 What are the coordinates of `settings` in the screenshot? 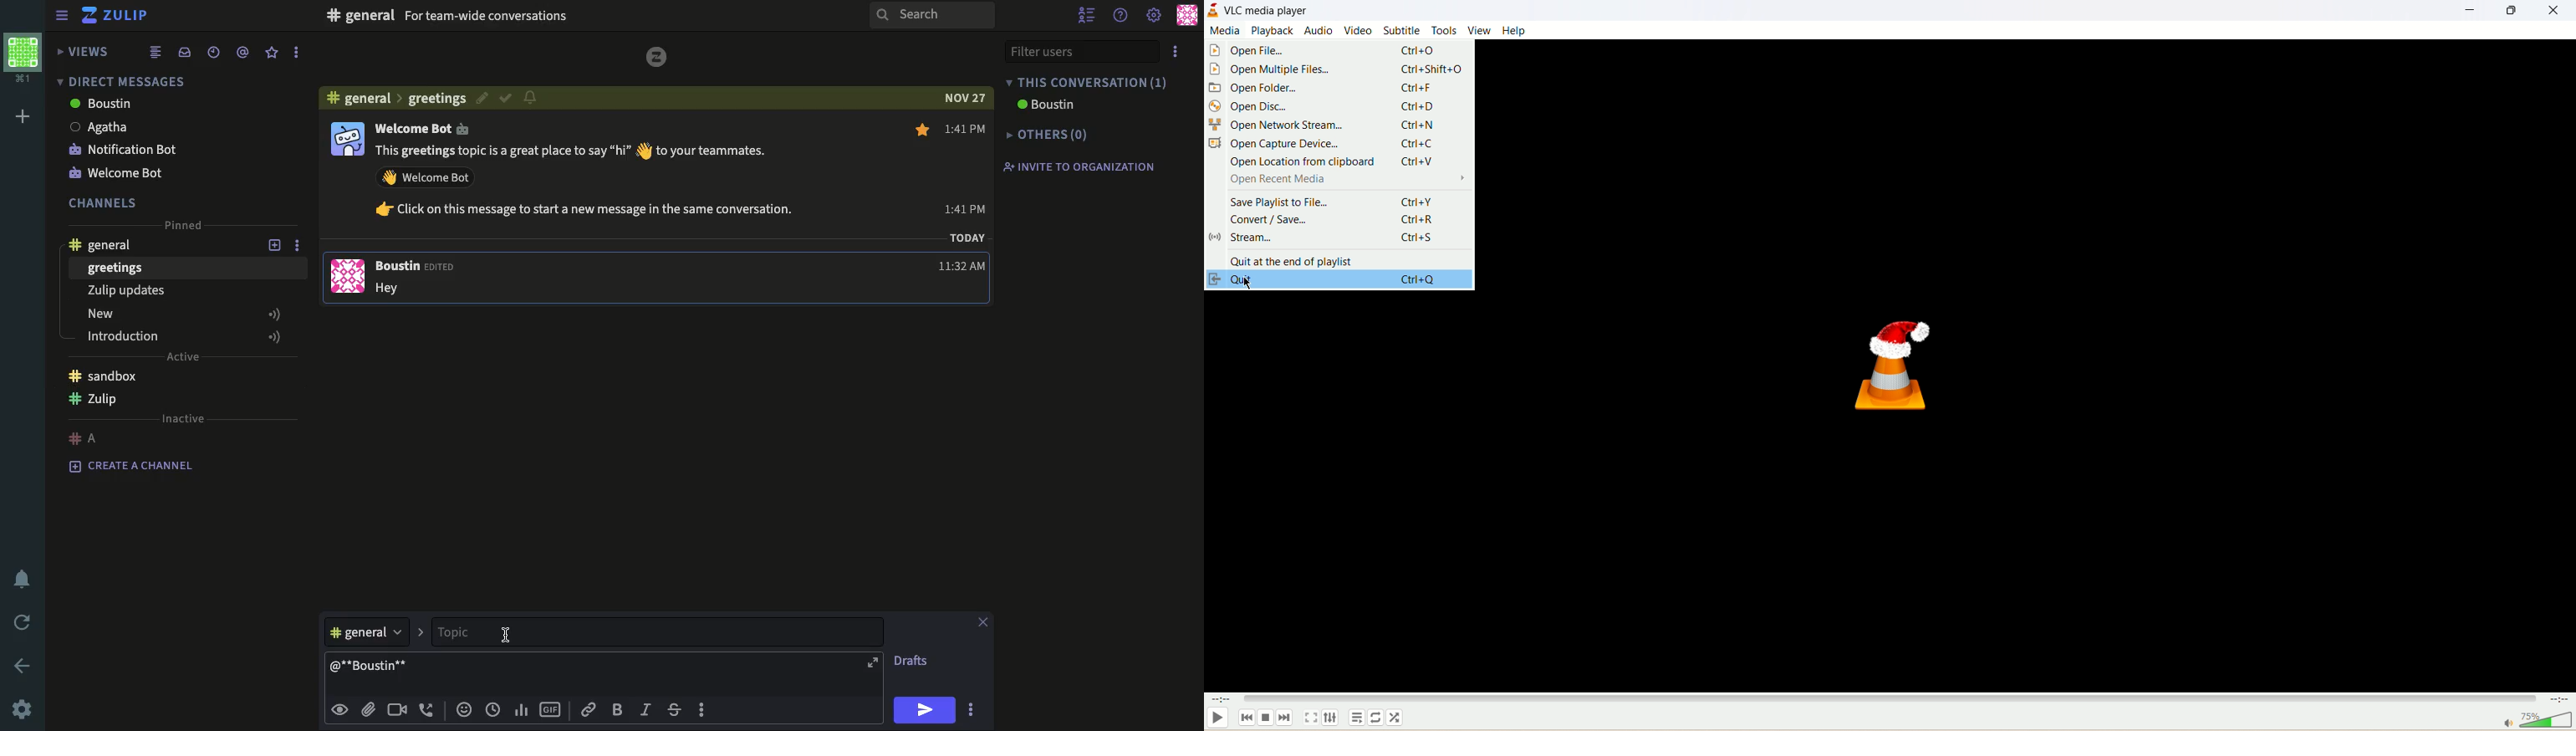 It's located at (21, 711).